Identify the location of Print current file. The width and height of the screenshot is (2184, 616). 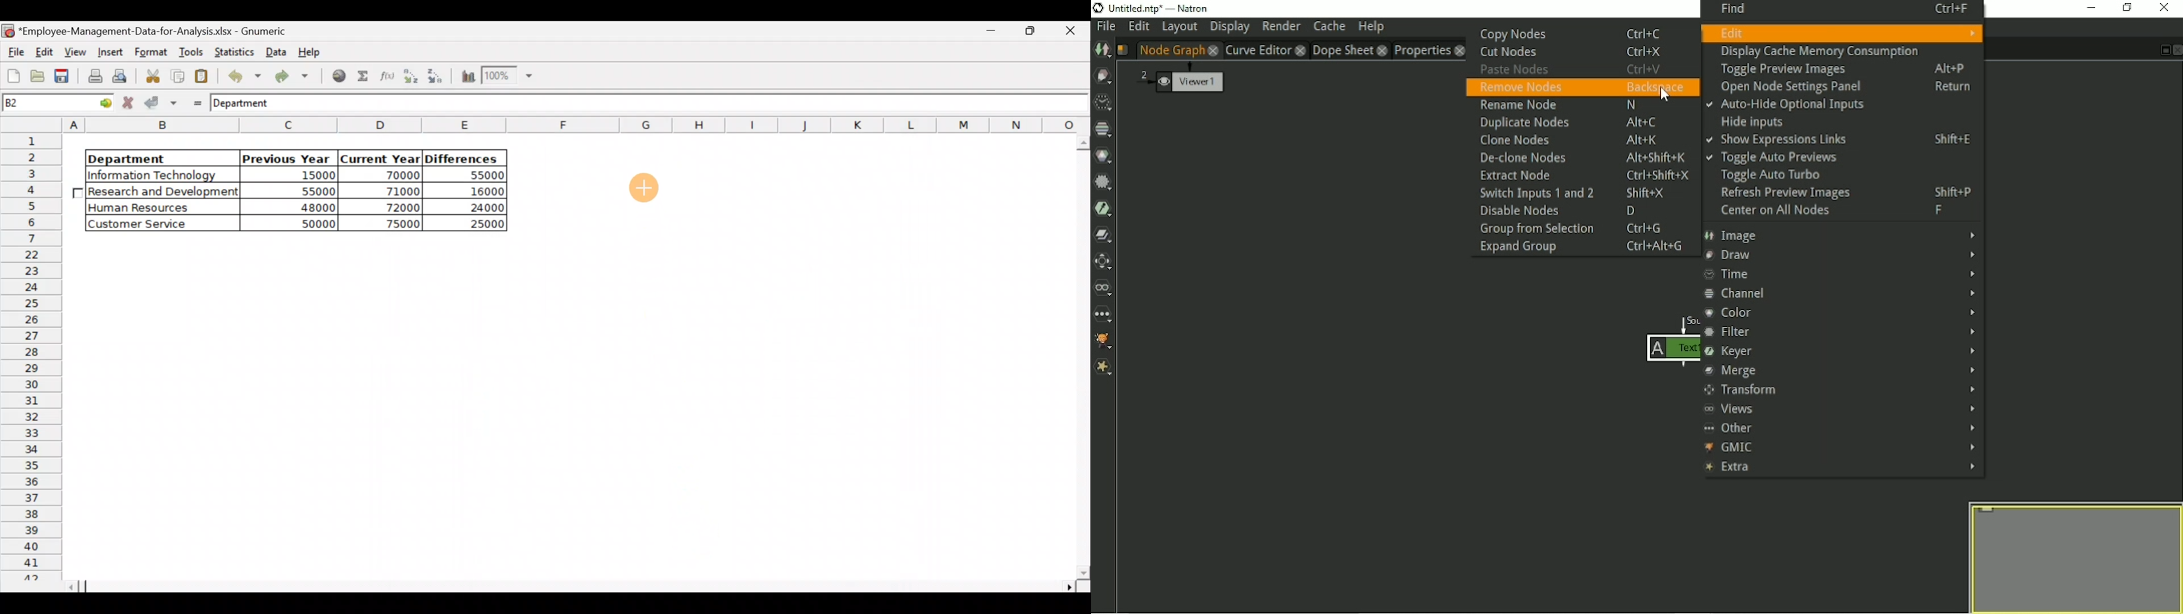
(93, 77).